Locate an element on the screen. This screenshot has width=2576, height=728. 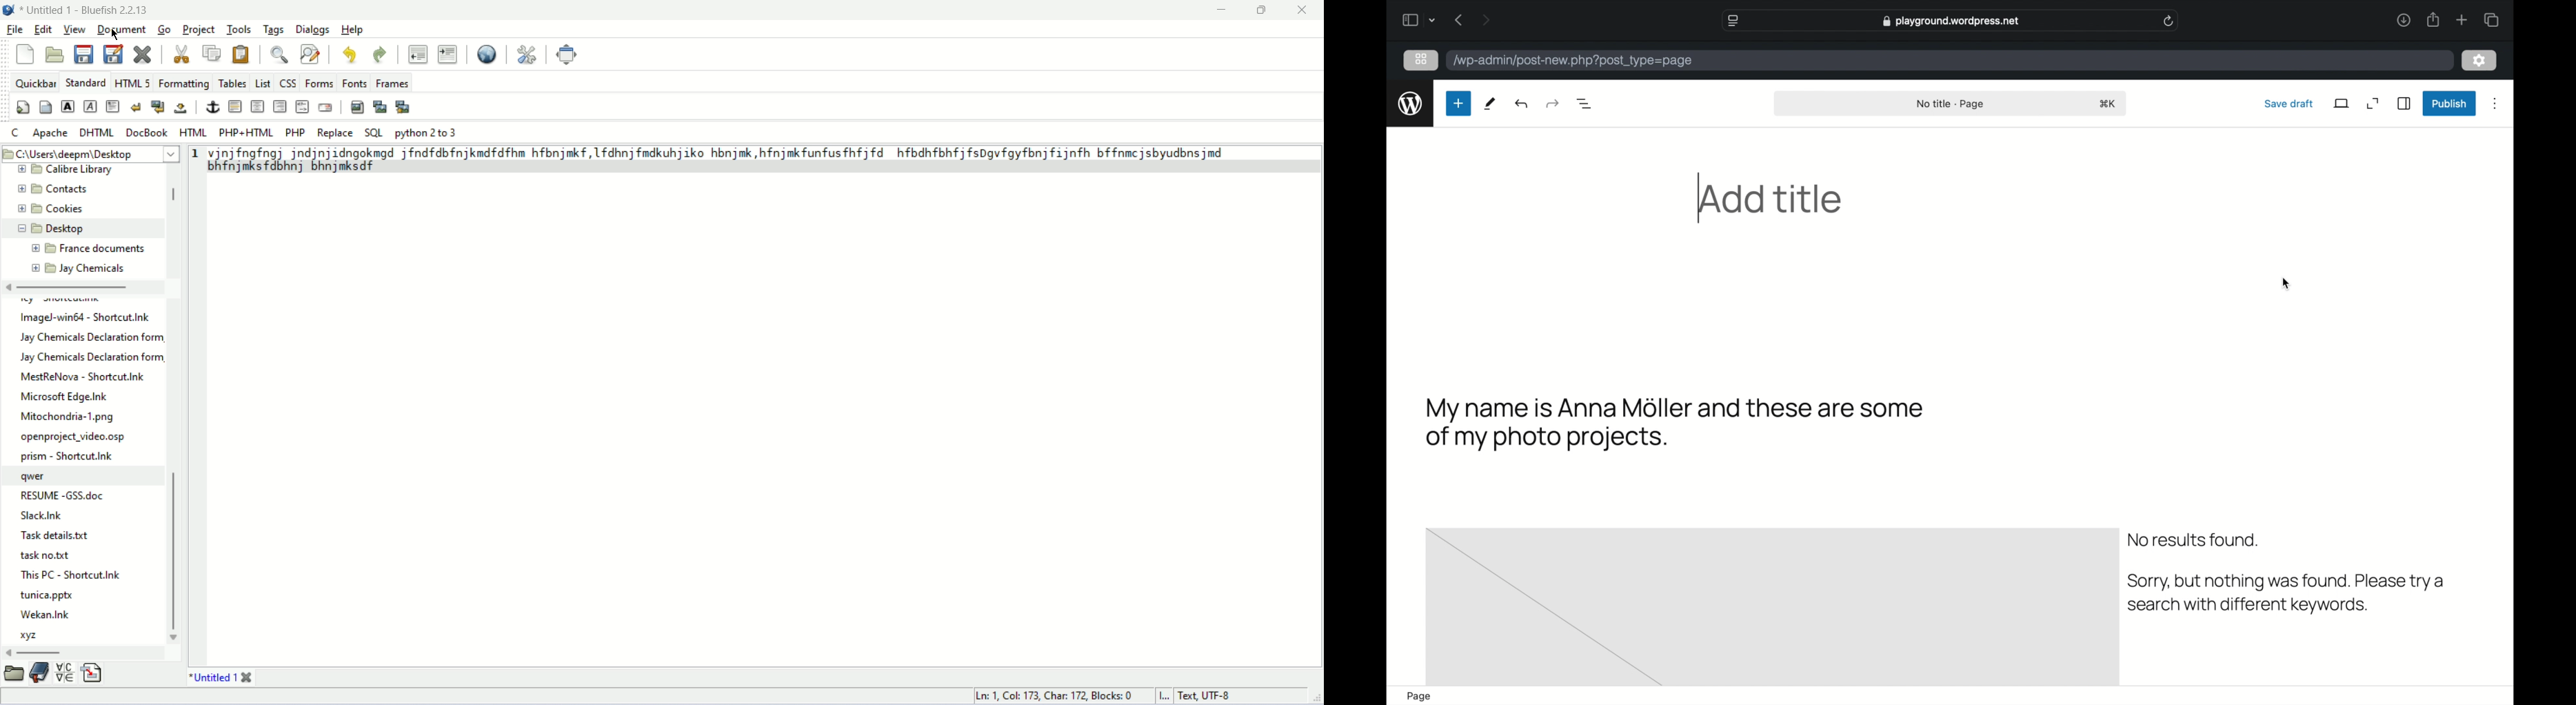
new is located at coordinates (1490, 103).